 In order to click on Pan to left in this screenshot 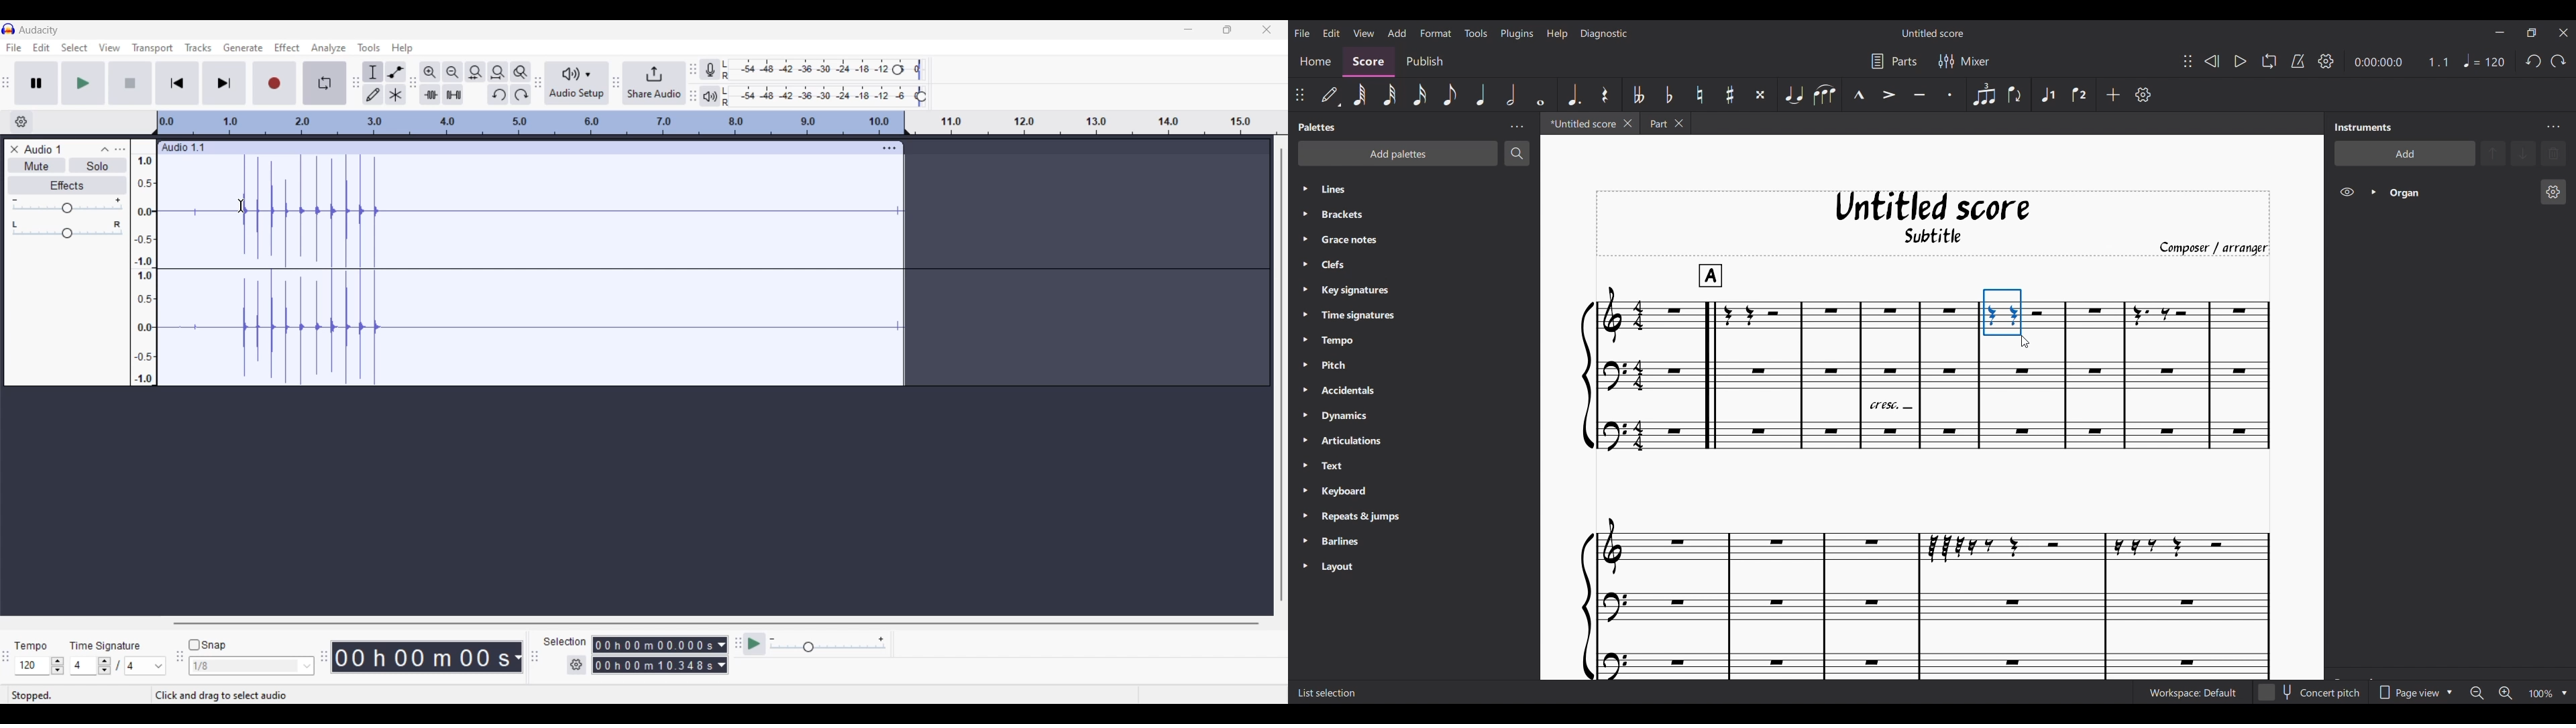, I will do `click(15, 225)`.